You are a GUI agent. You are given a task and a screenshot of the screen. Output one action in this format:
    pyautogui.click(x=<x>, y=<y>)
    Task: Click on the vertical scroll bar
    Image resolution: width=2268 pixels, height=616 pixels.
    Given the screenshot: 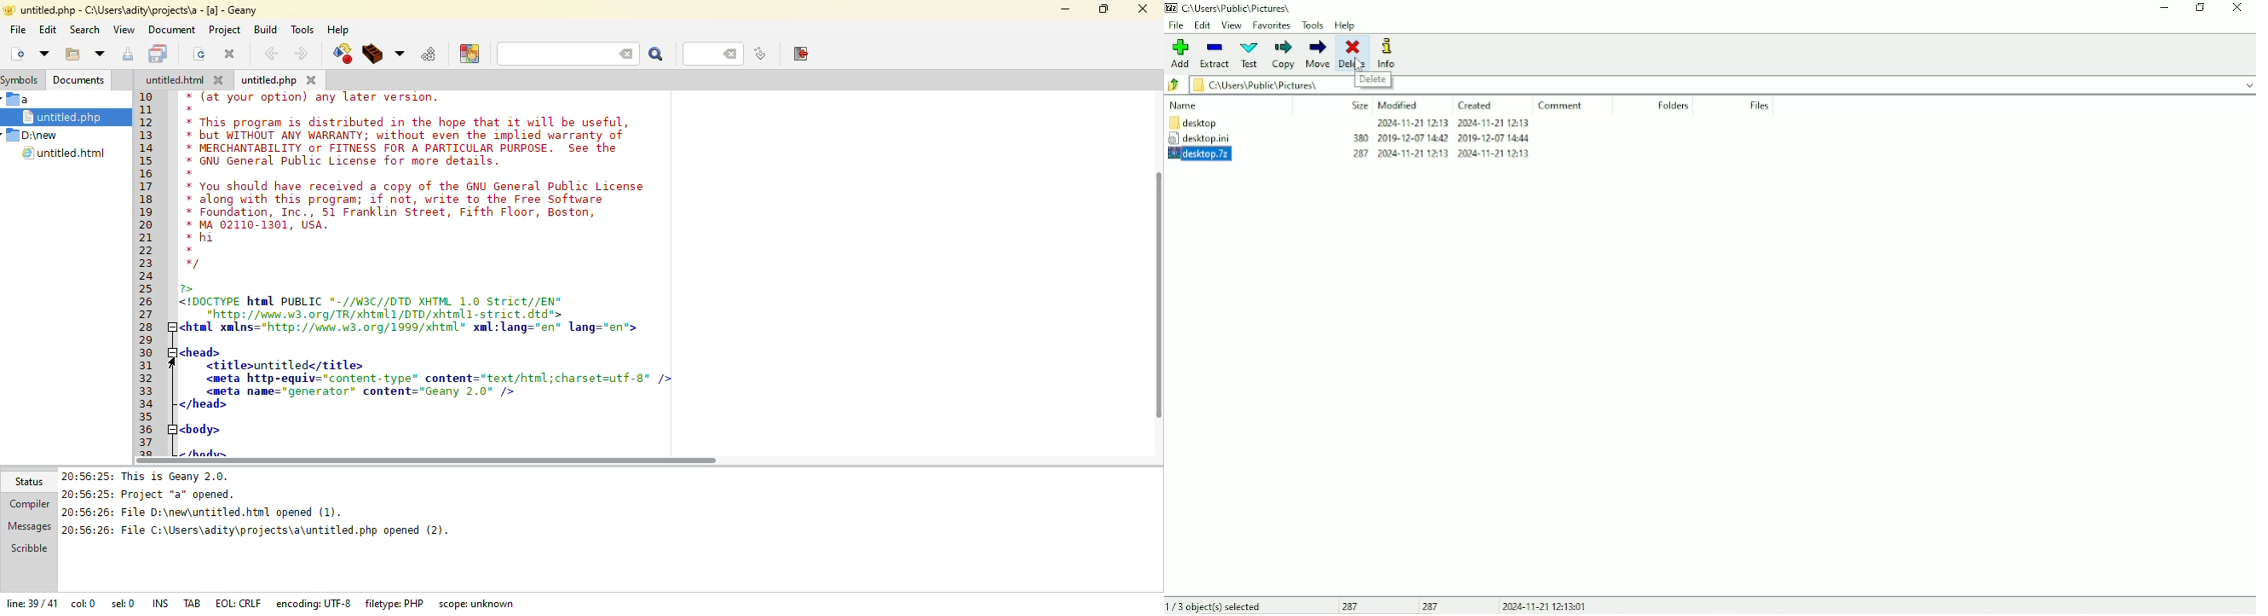 What is the action you would take?
    pyautogui.click(x=1164, y=328)
    